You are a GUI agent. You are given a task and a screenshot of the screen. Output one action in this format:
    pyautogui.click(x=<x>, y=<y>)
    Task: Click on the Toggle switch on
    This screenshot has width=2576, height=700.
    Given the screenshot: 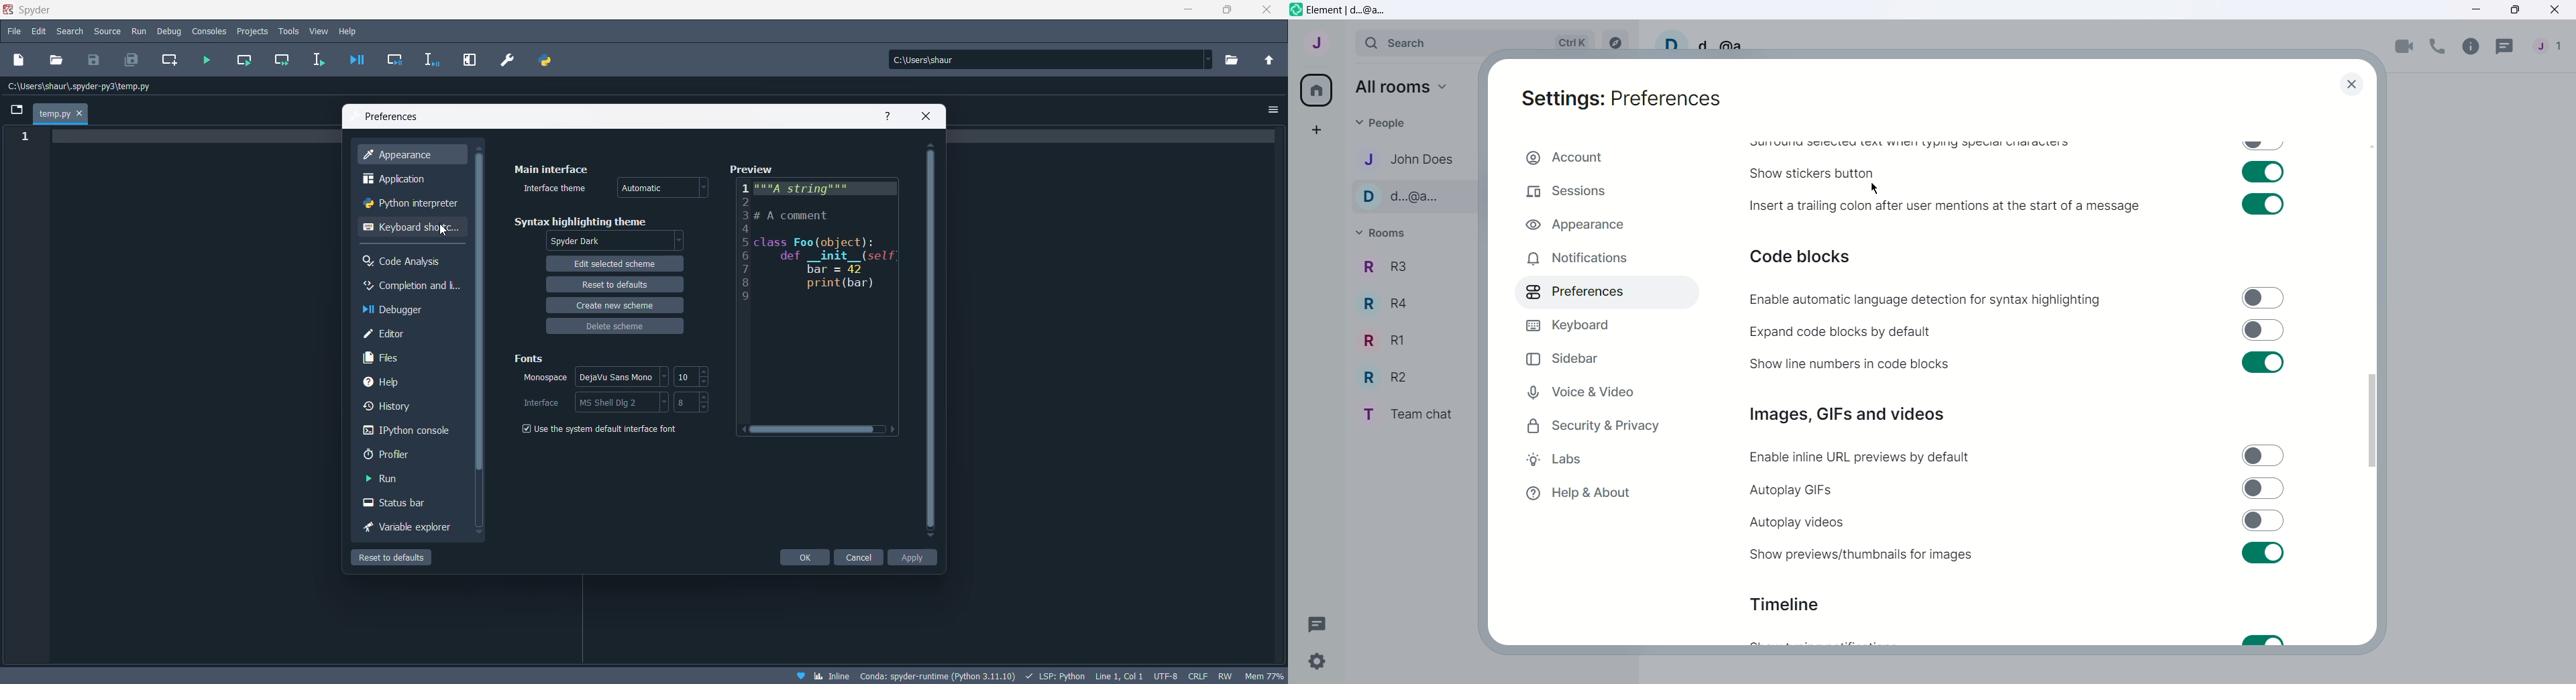 What is the action you would take?
    pyautogui.click(x=2263, y=640)
    